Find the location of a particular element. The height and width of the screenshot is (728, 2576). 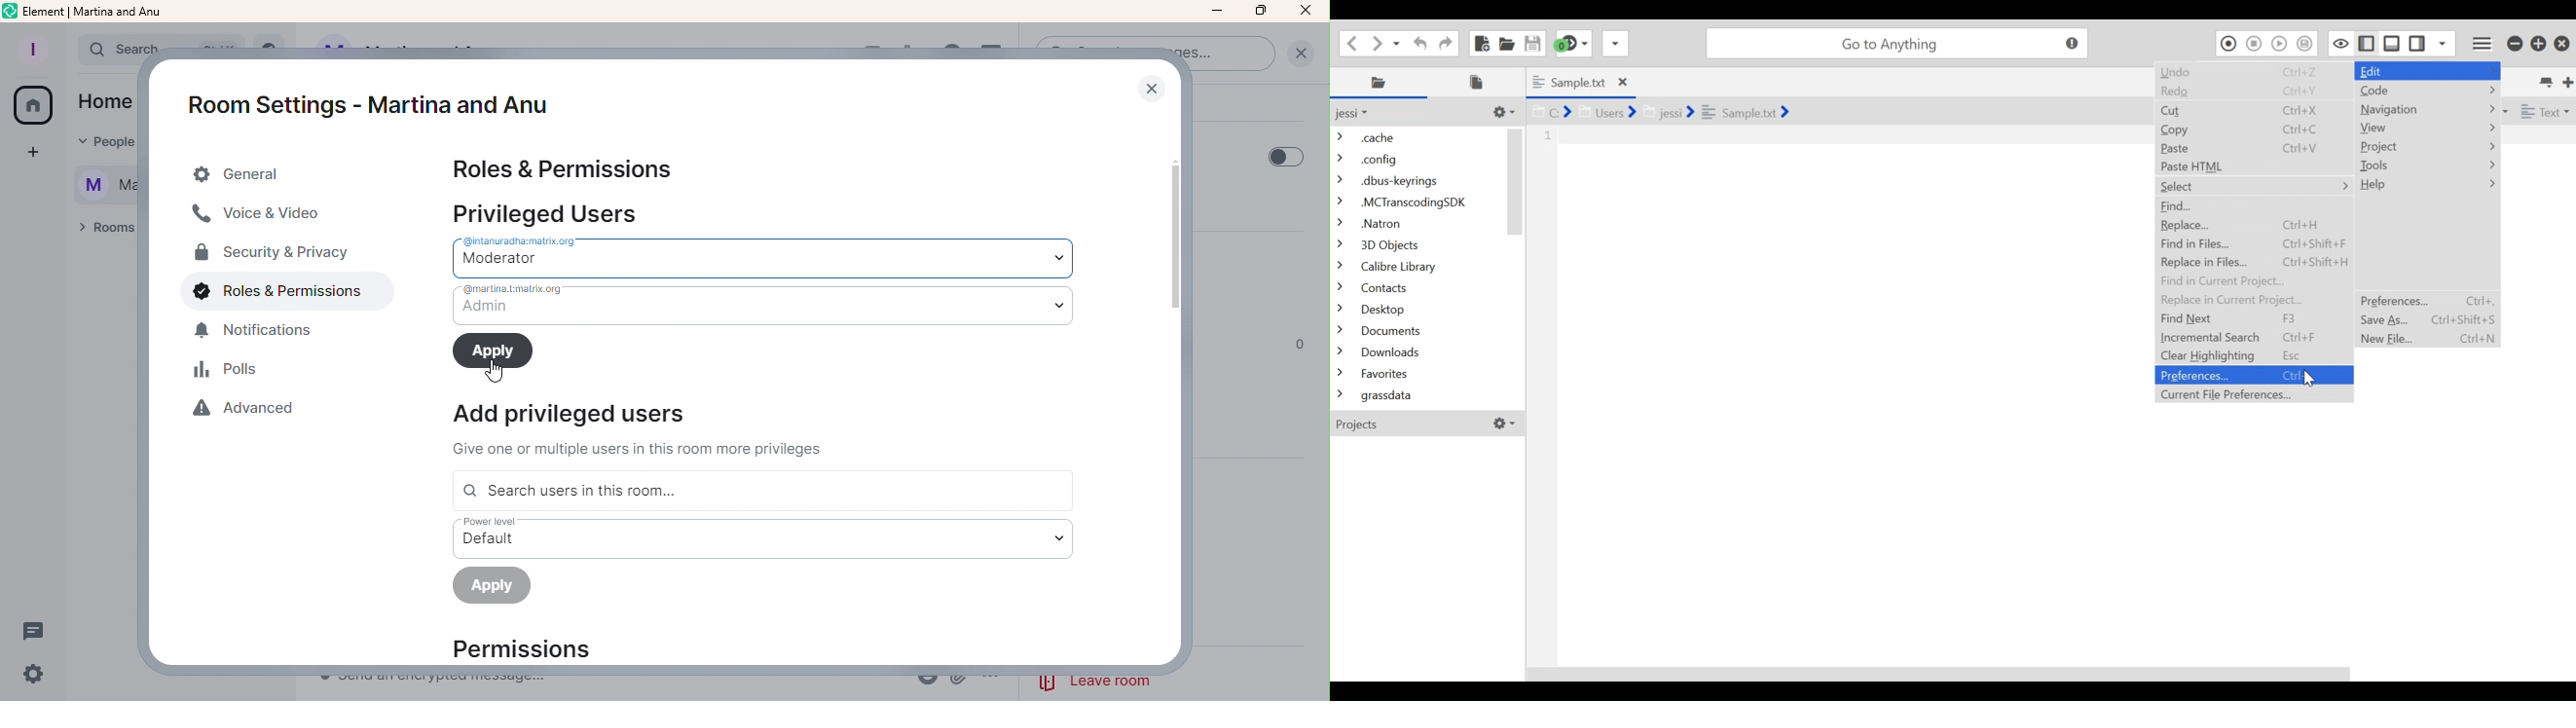

minimize is located at coordinates (2514, 43).